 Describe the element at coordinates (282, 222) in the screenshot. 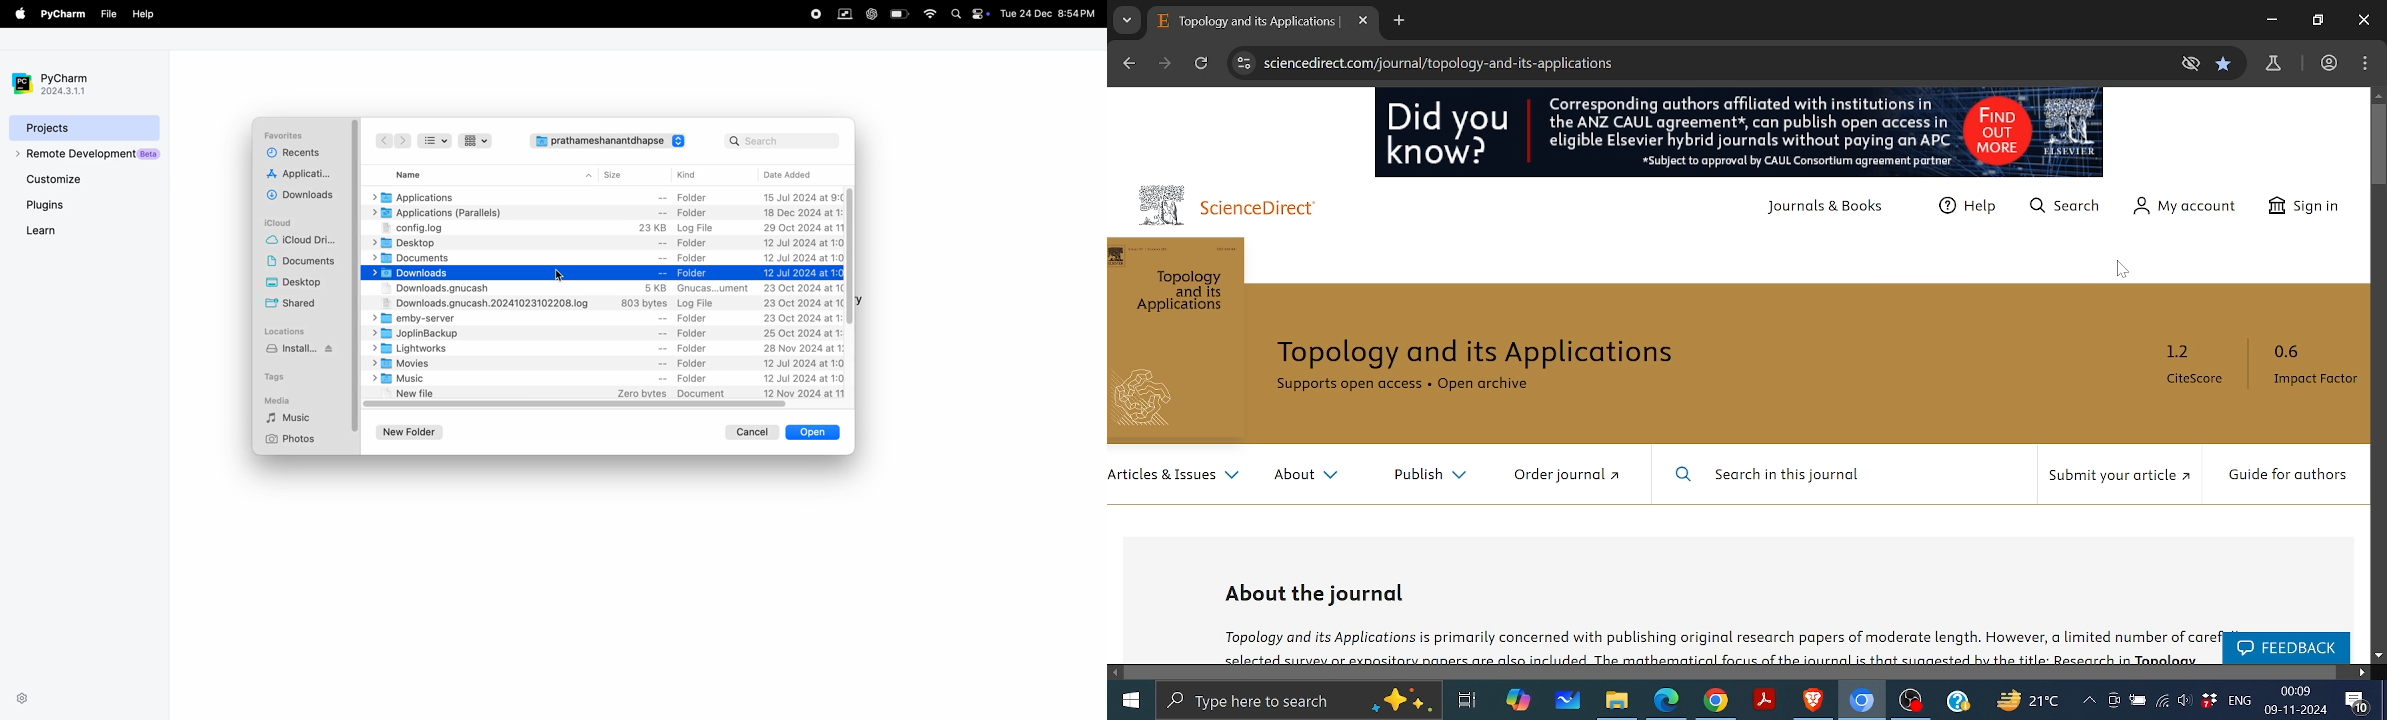

I see `icloud` at that location.